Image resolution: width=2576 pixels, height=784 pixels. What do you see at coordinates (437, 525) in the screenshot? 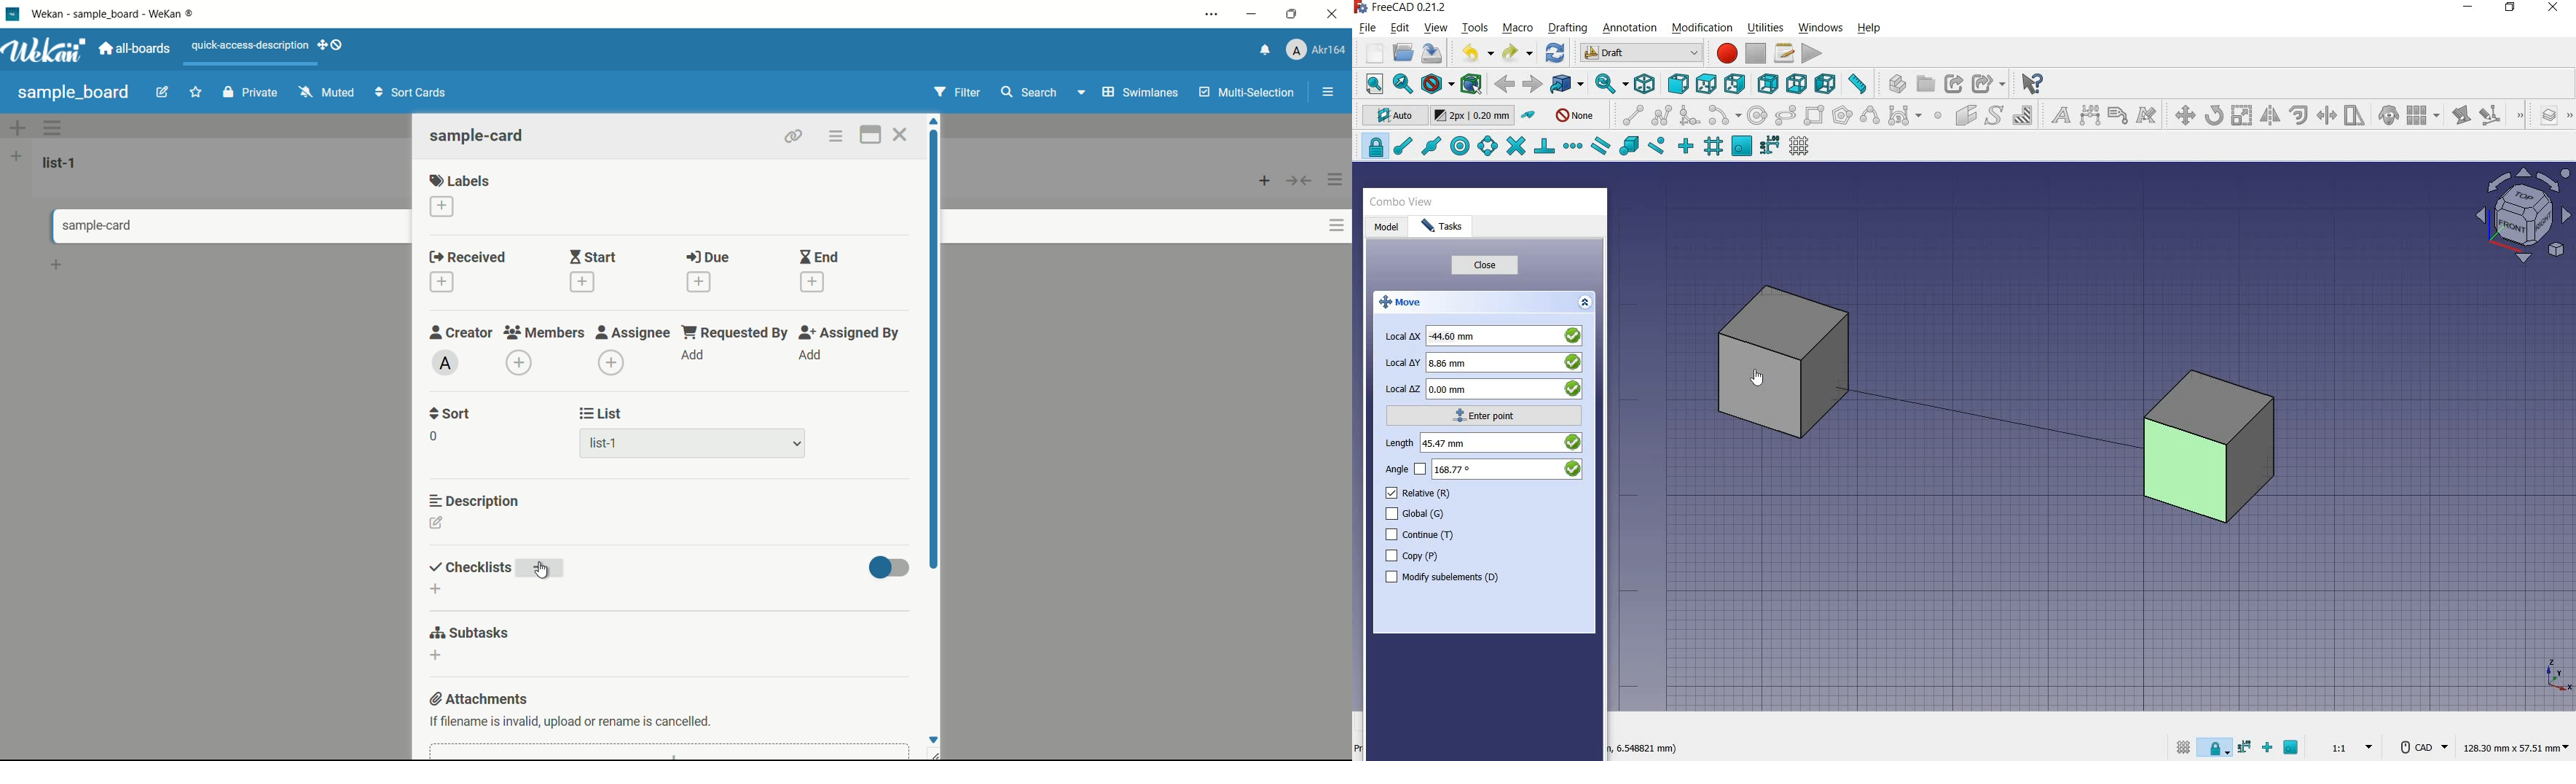
I see `add description` at bounding box center [437, 525].